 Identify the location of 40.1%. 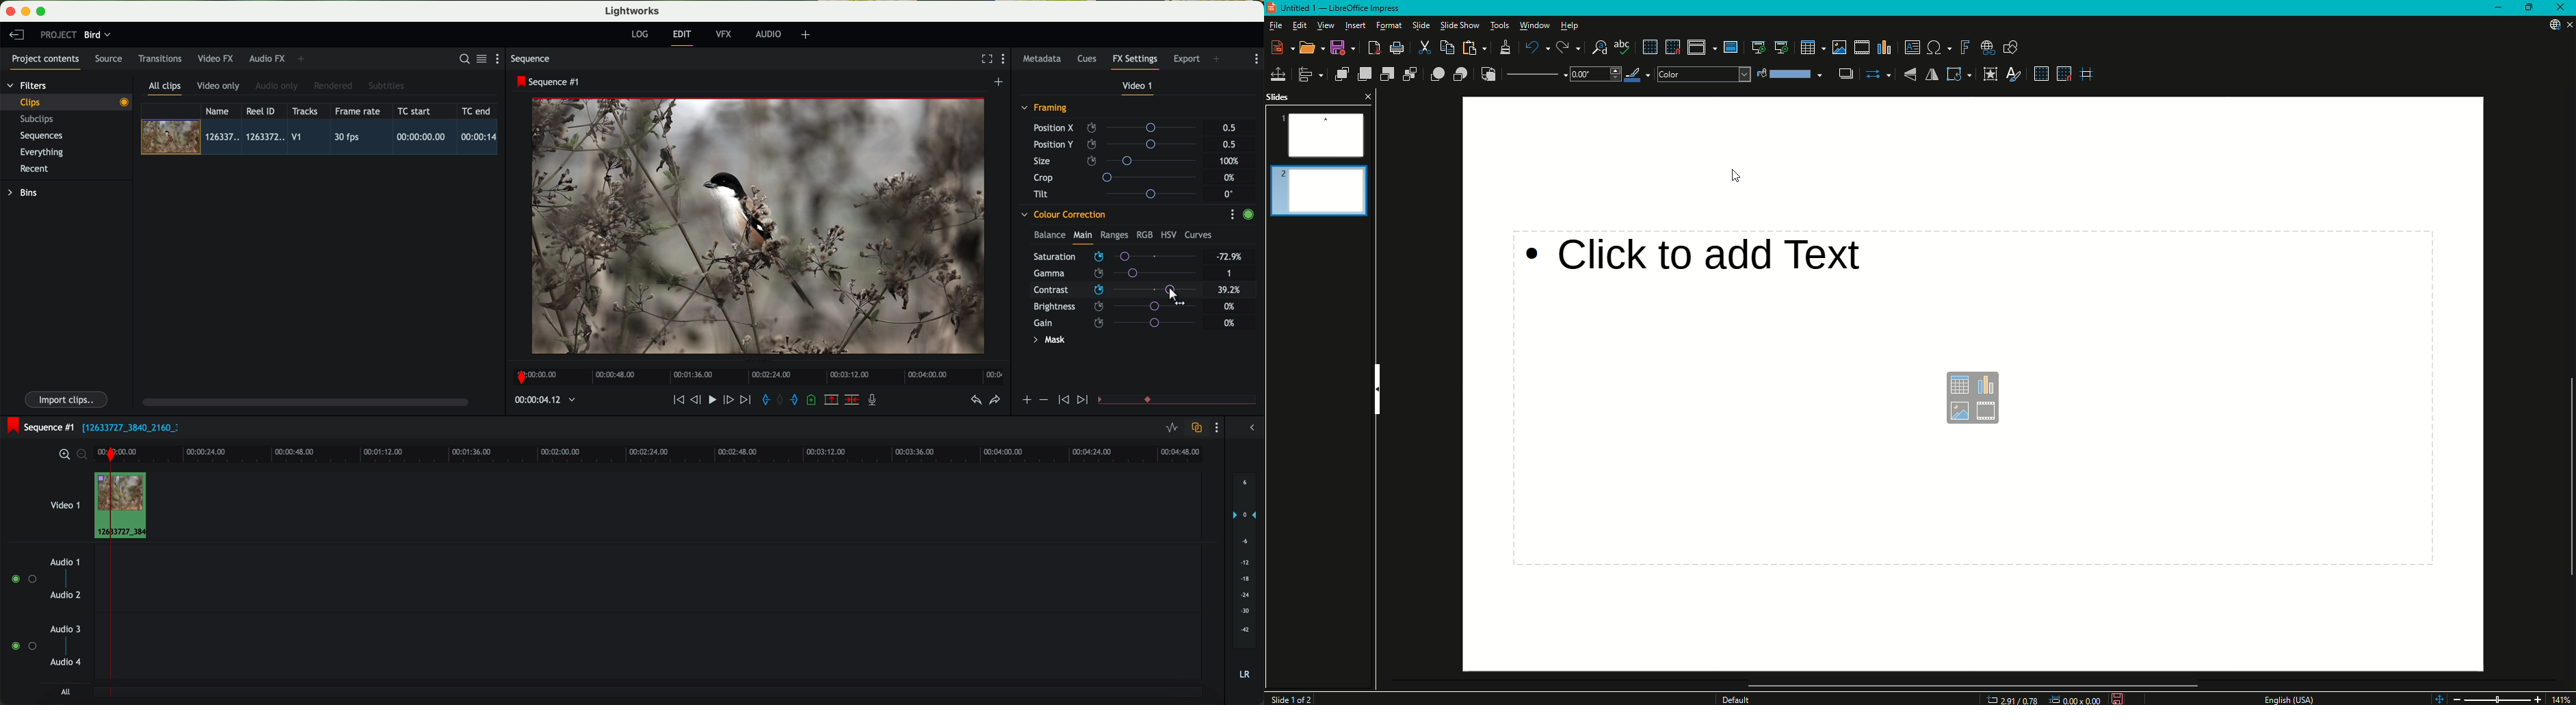
(1232, 290).